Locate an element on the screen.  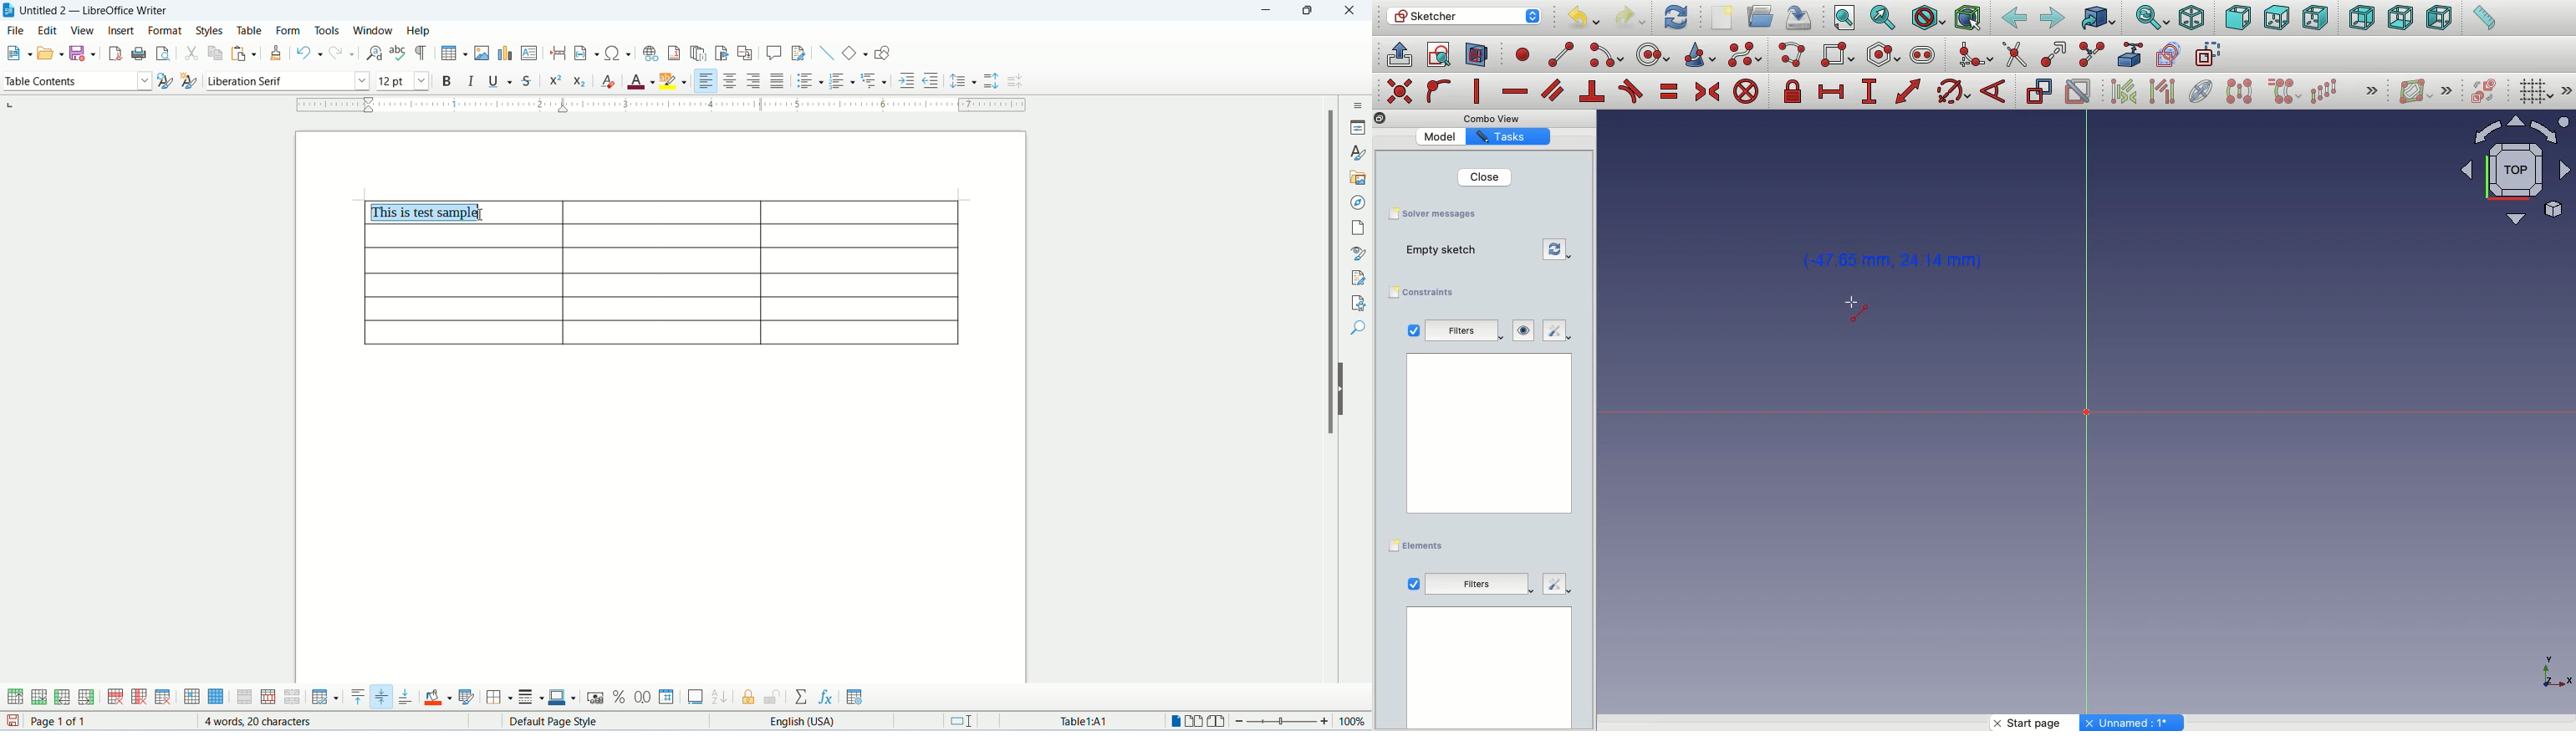
delete column is located at coordinates (139, 698).